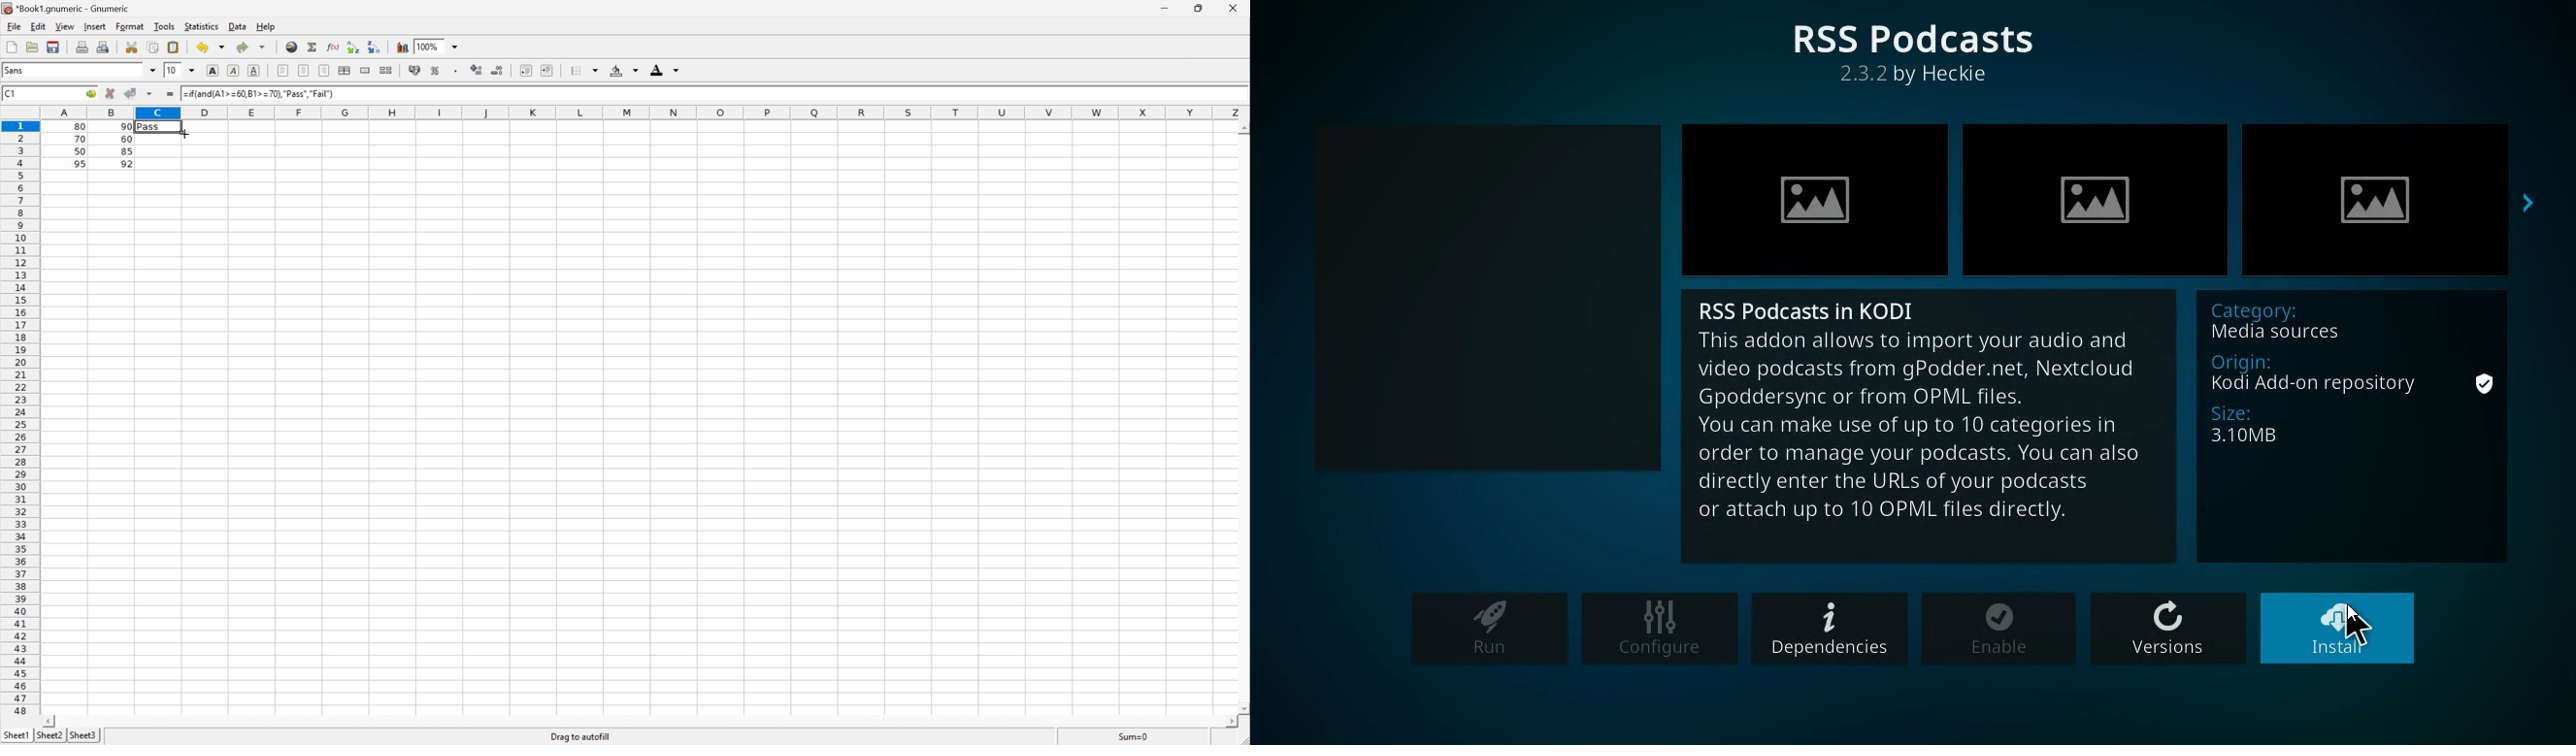 Image resolution: width=2576 pixels, height=756 pixels. I want to click on Center horizontally, so click(304, 71).